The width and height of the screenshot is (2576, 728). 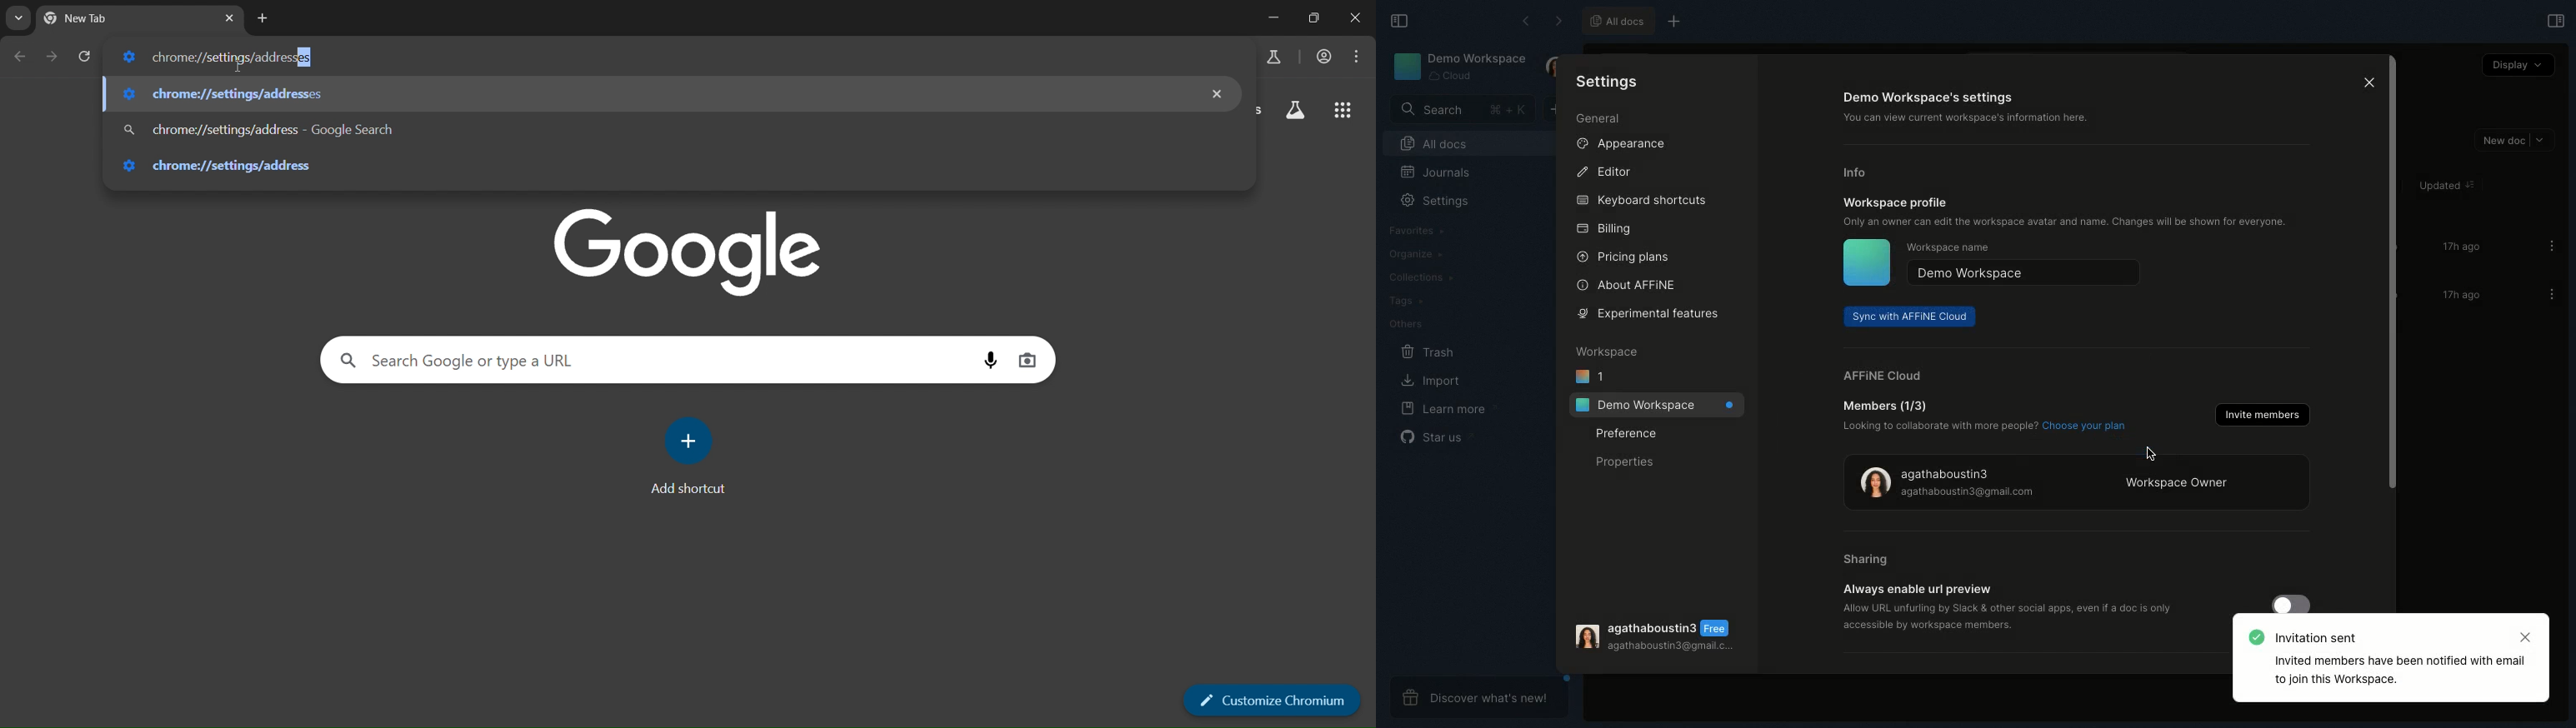 I want to click on Always enable url preview, so click(x=1917, y=589).